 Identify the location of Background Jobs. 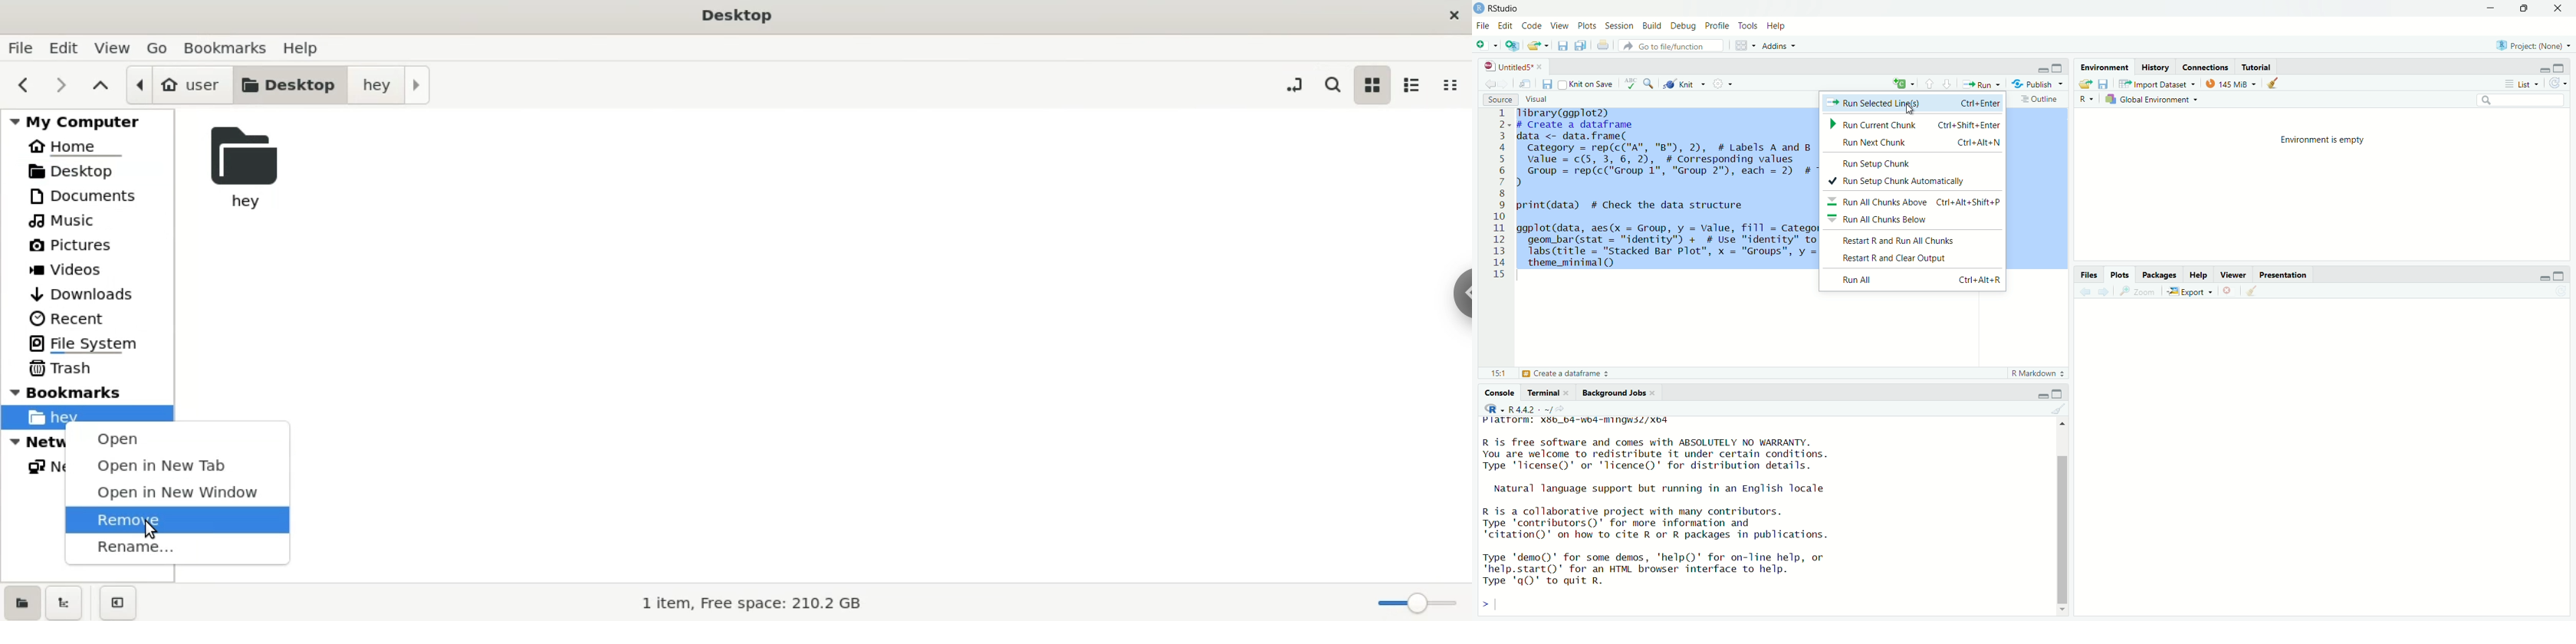
(1616, 392).